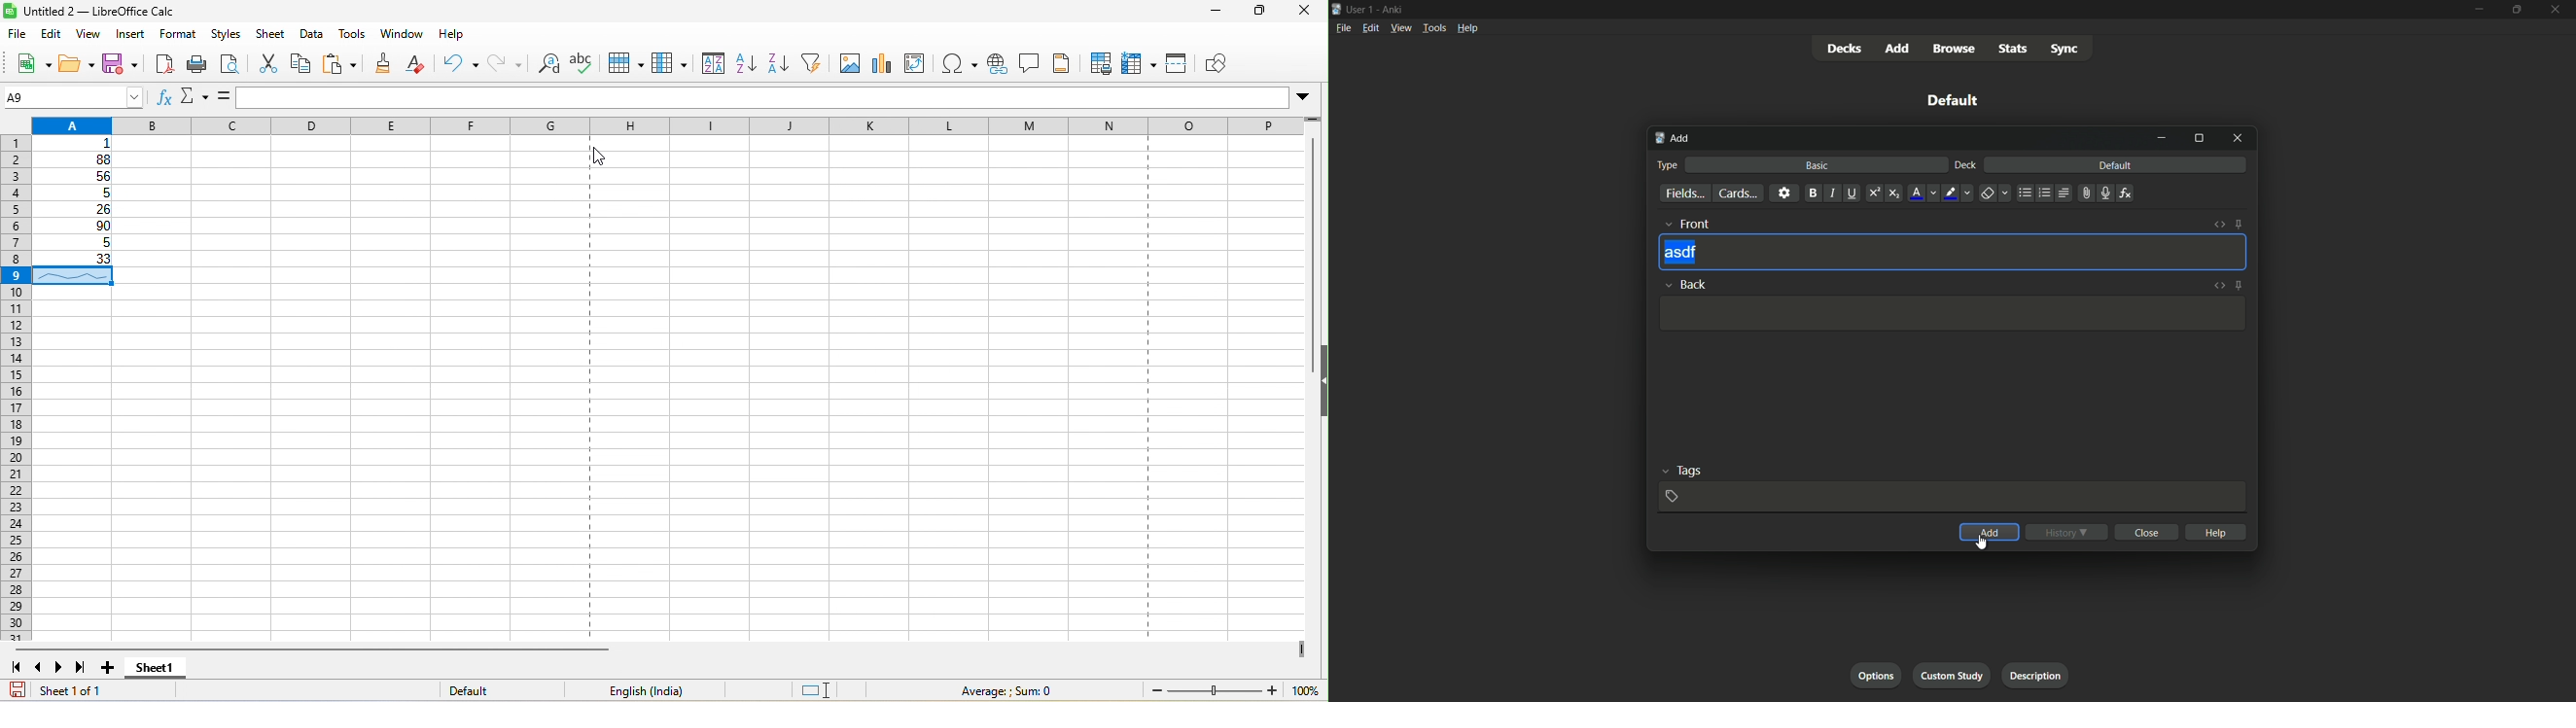 The image size is (2576, 728). I want to click on equations, so click(2127, 193).